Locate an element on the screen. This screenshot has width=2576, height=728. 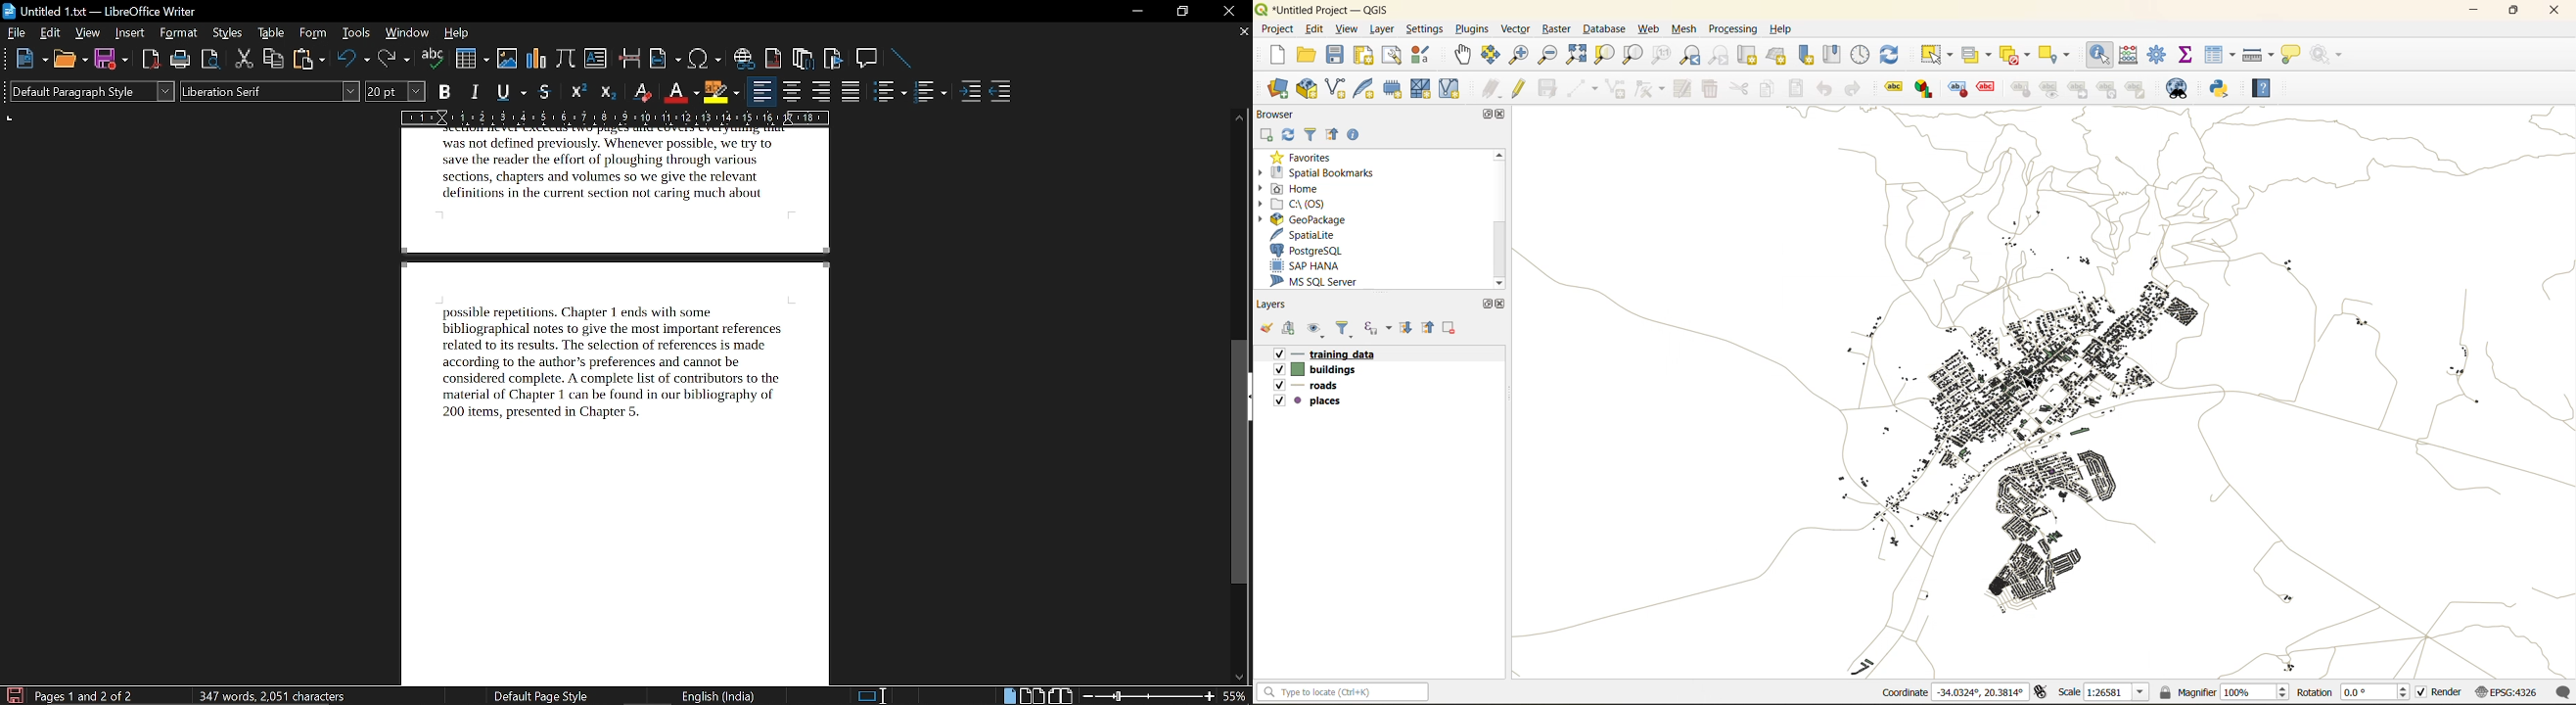
current page is located at coordinates (85, 695).